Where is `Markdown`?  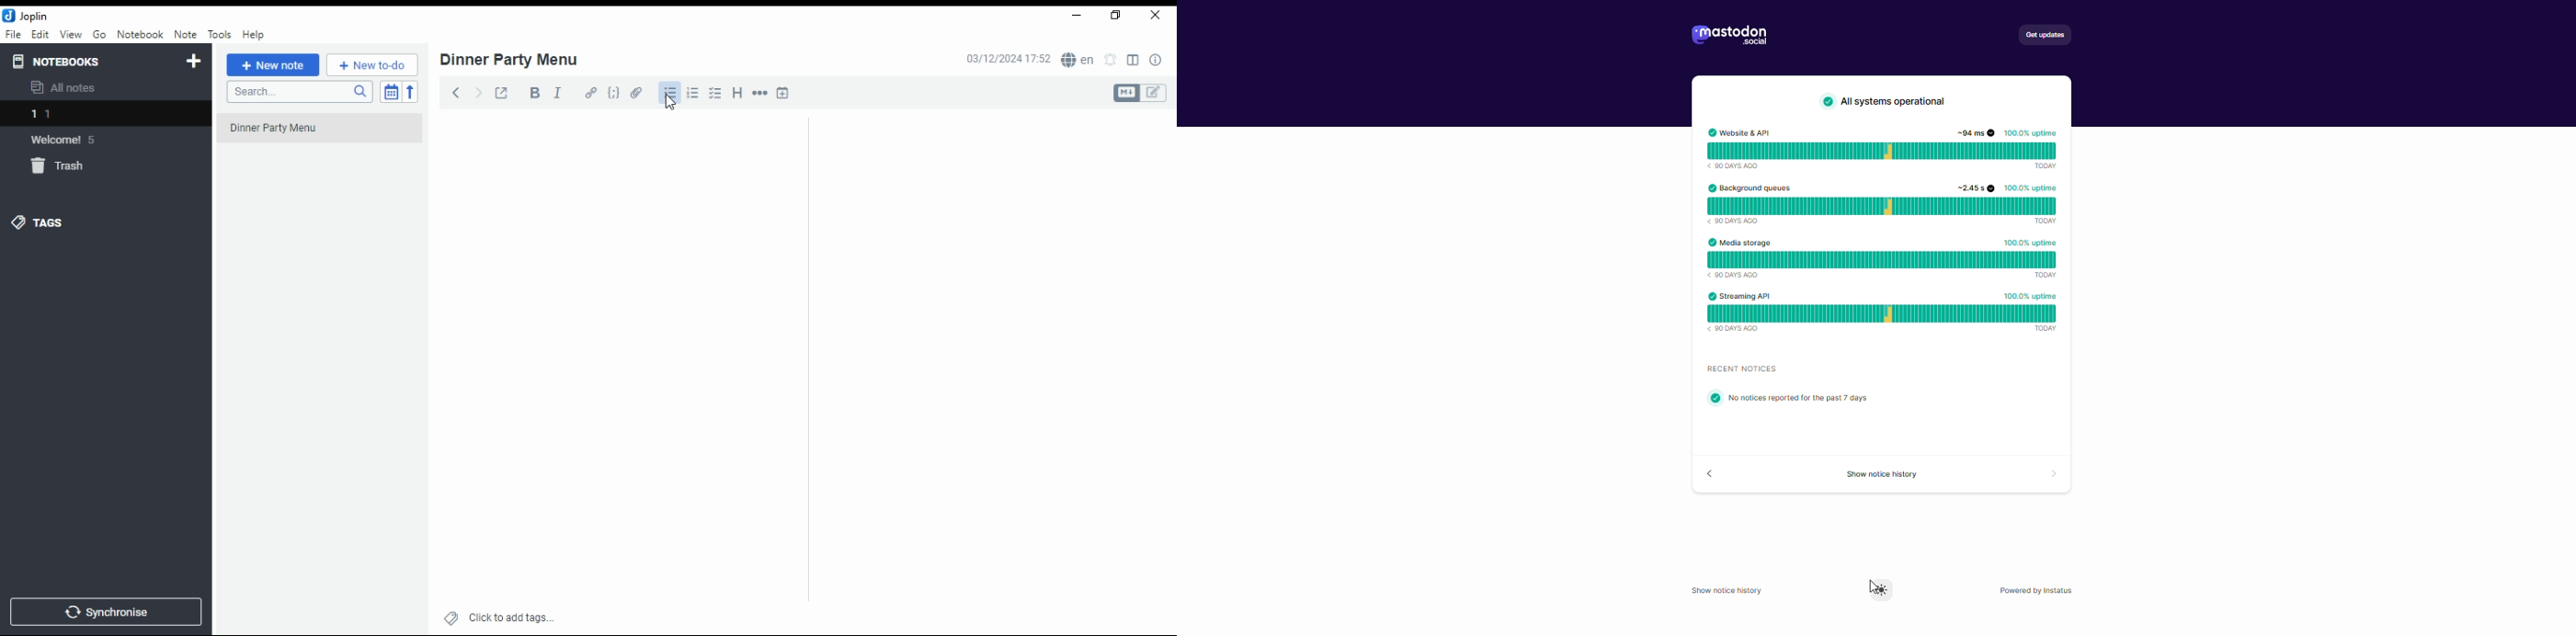
Markdown is located at coordinates (1125, 93).